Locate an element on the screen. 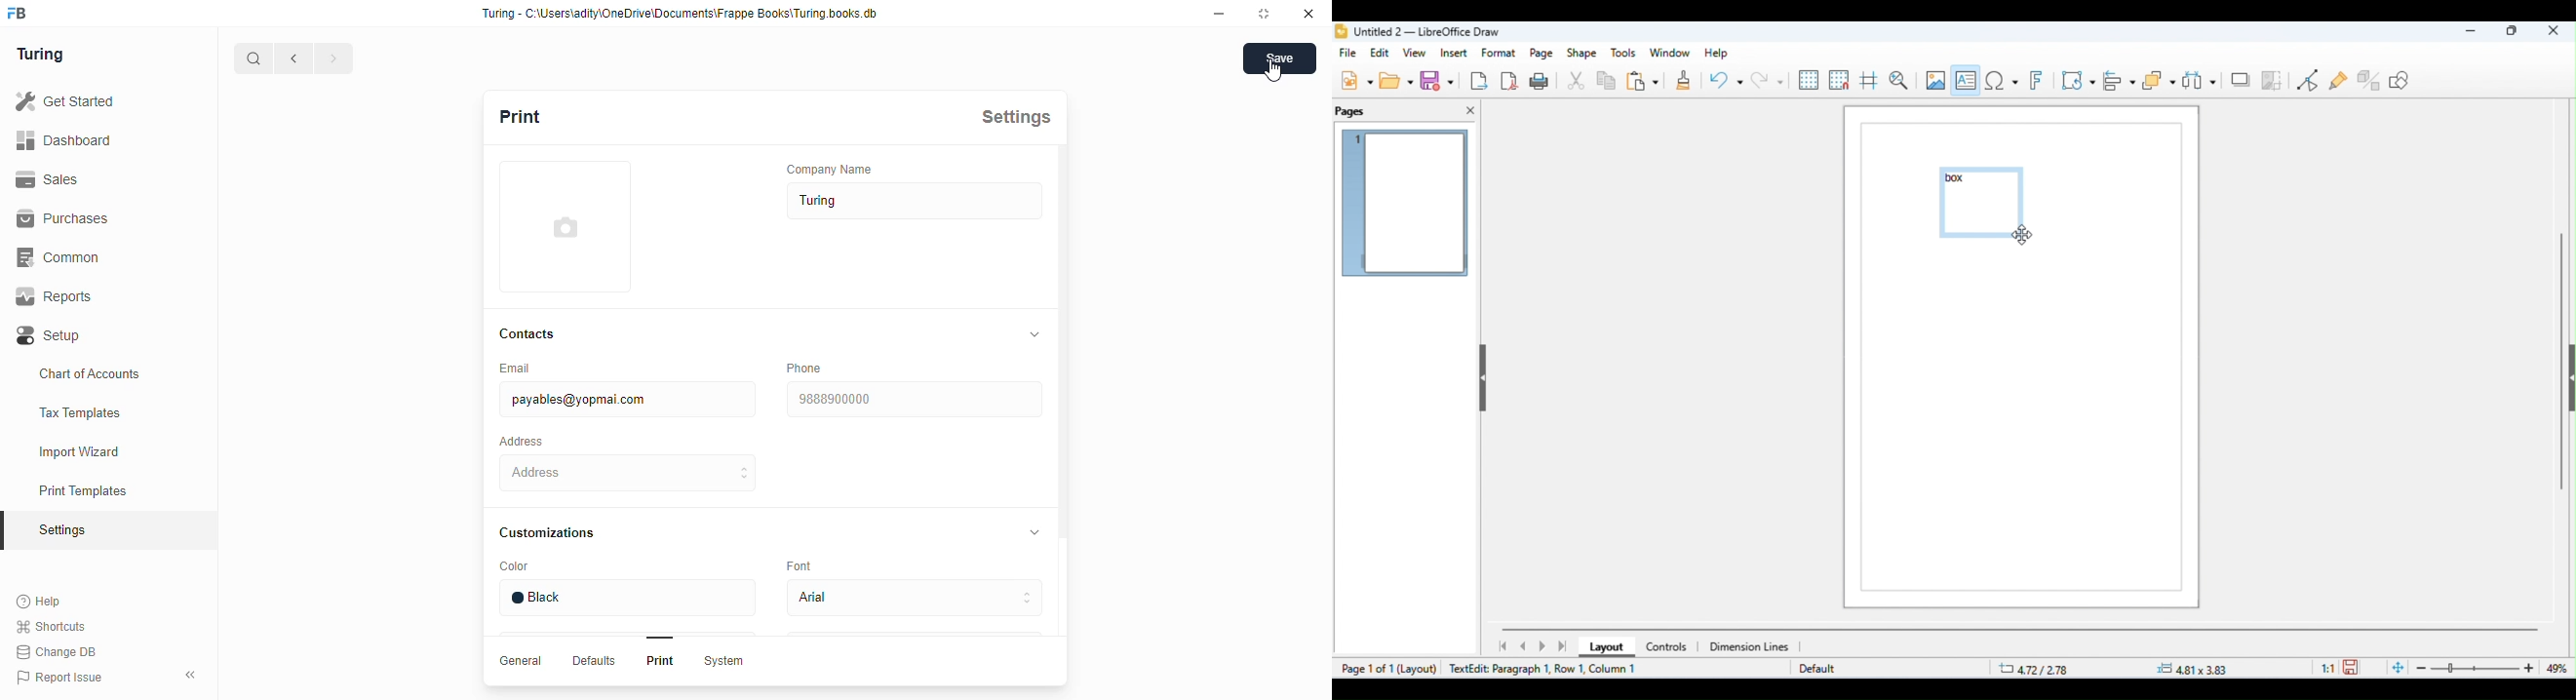 This screenshot has width=2576, height=700. Dashboard is located at coordinates (69, 139).